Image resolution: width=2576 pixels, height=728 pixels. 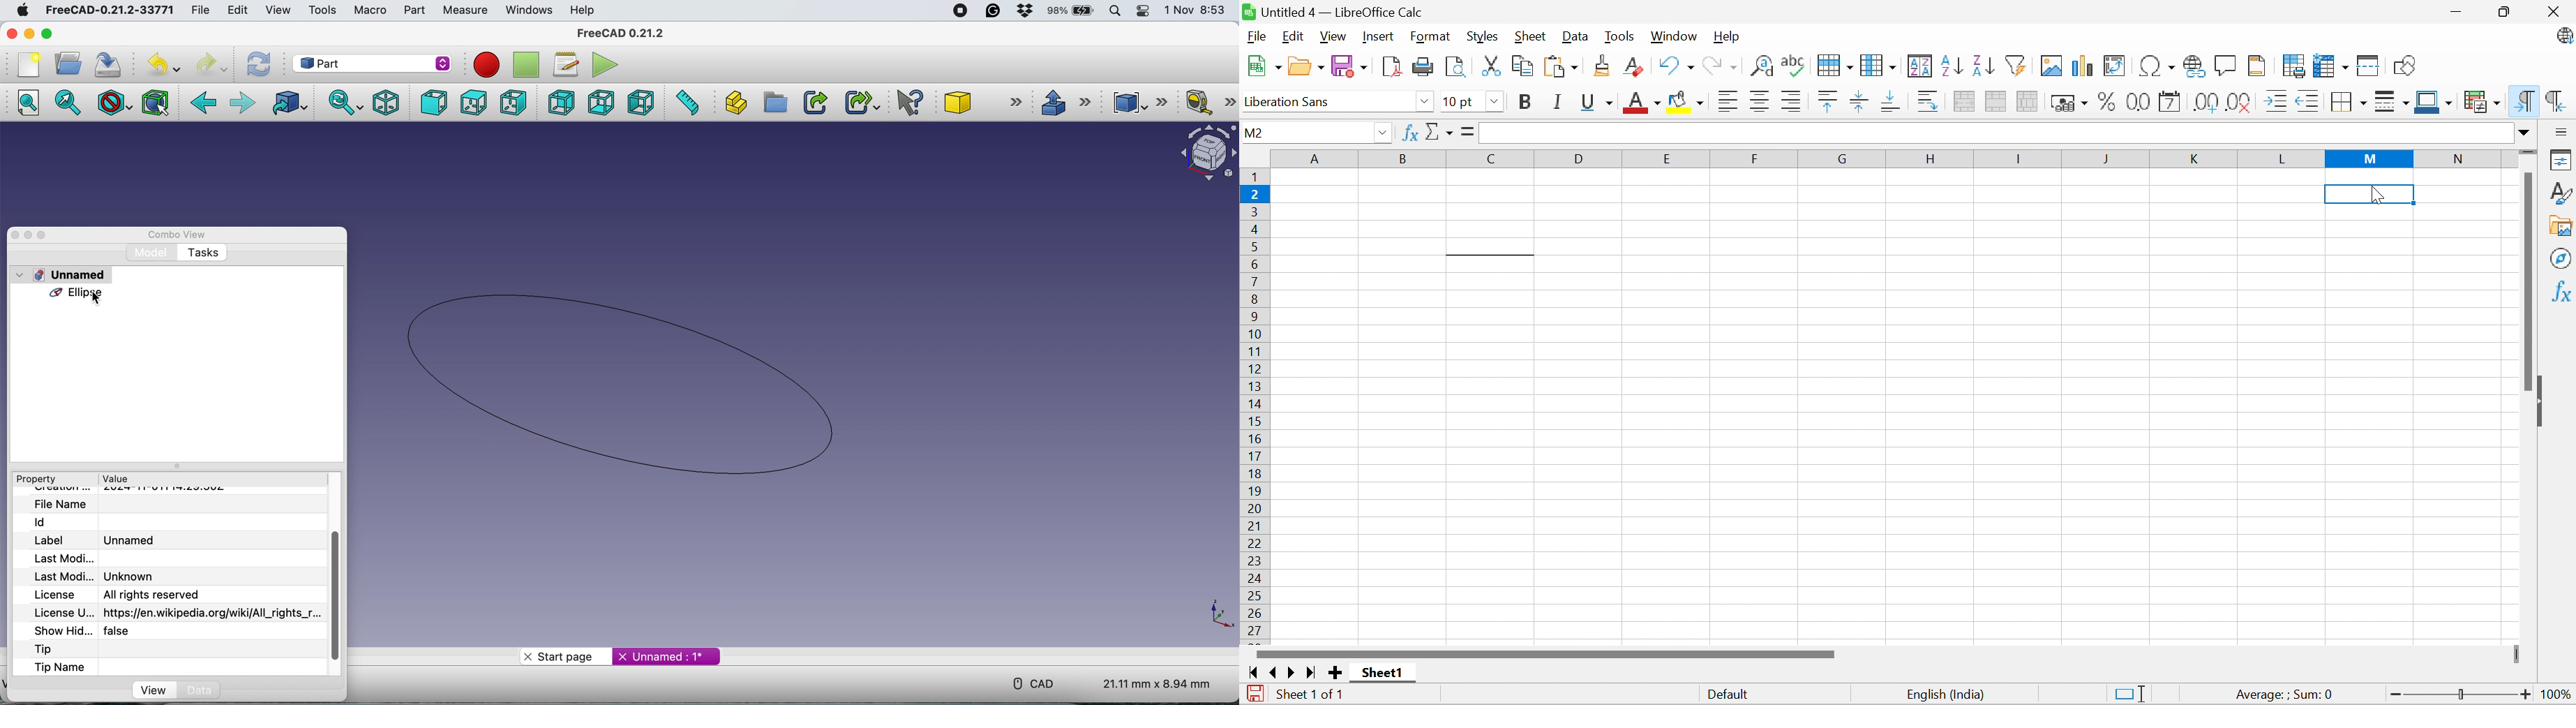 I want to click on Open, so click(x=1306, y=66).